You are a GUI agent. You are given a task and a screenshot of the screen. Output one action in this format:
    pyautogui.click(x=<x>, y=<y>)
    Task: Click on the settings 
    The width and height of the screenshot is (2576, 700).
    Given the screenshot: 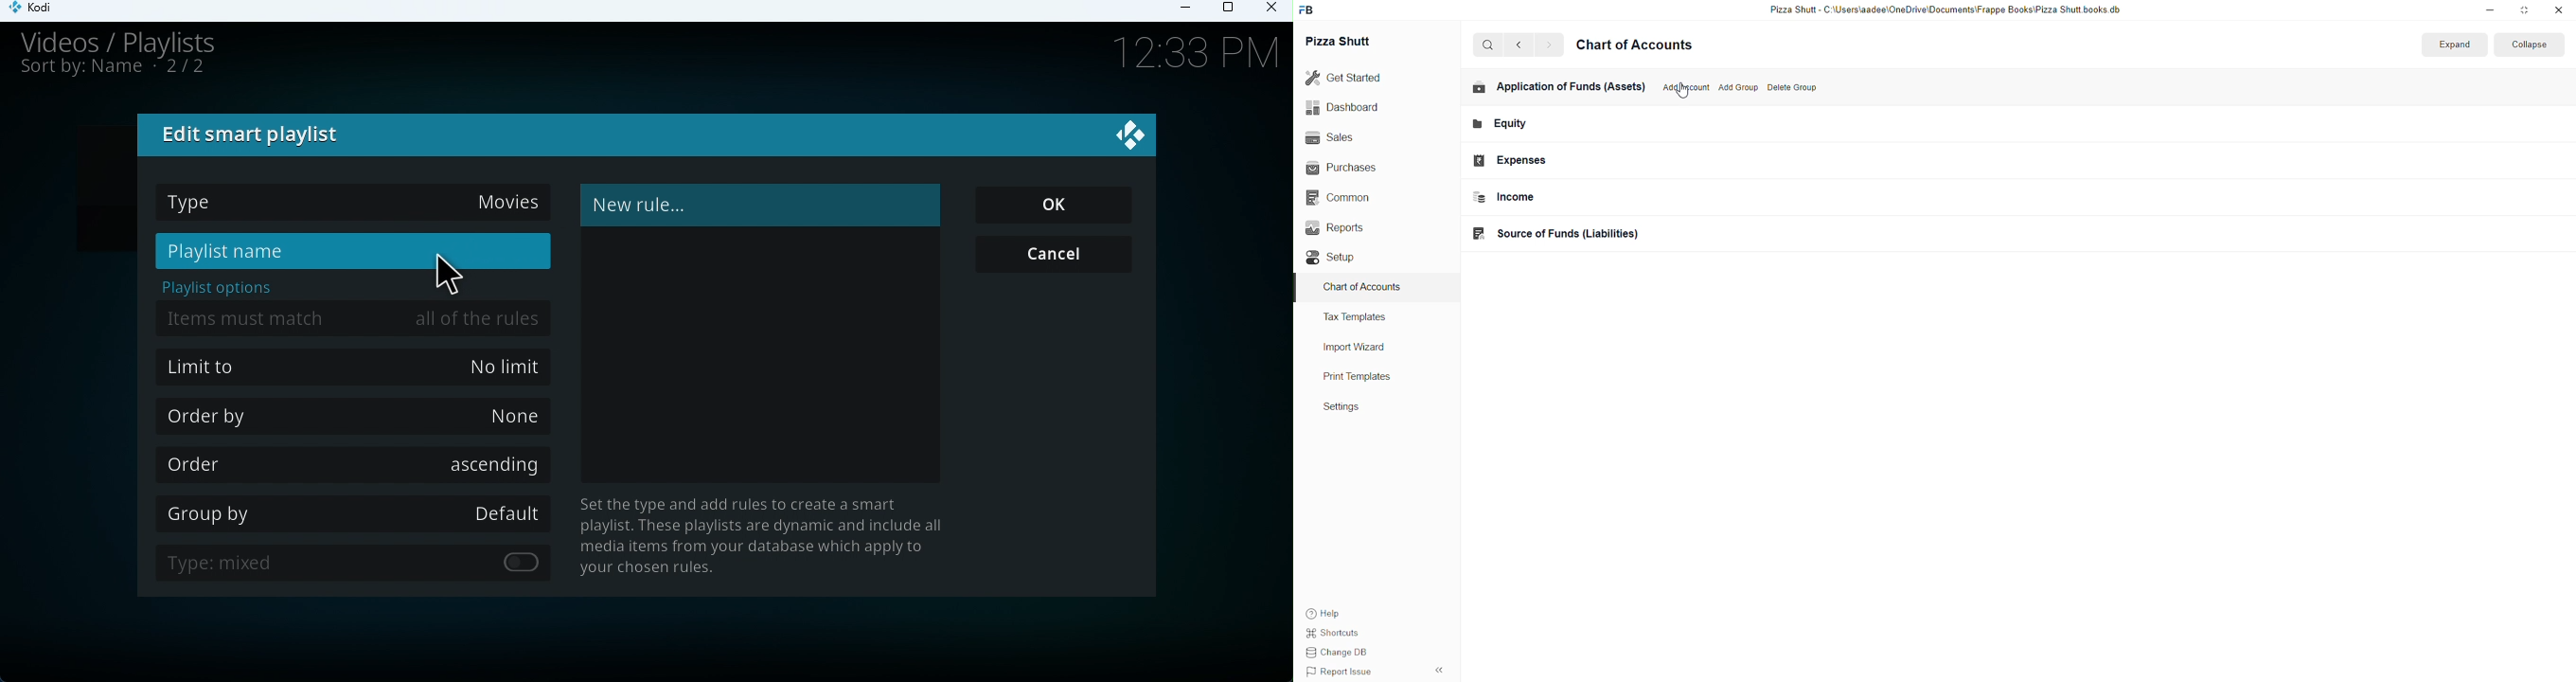 What is the action you would take?
    pyautogui.click(x=1354, y=410)
    